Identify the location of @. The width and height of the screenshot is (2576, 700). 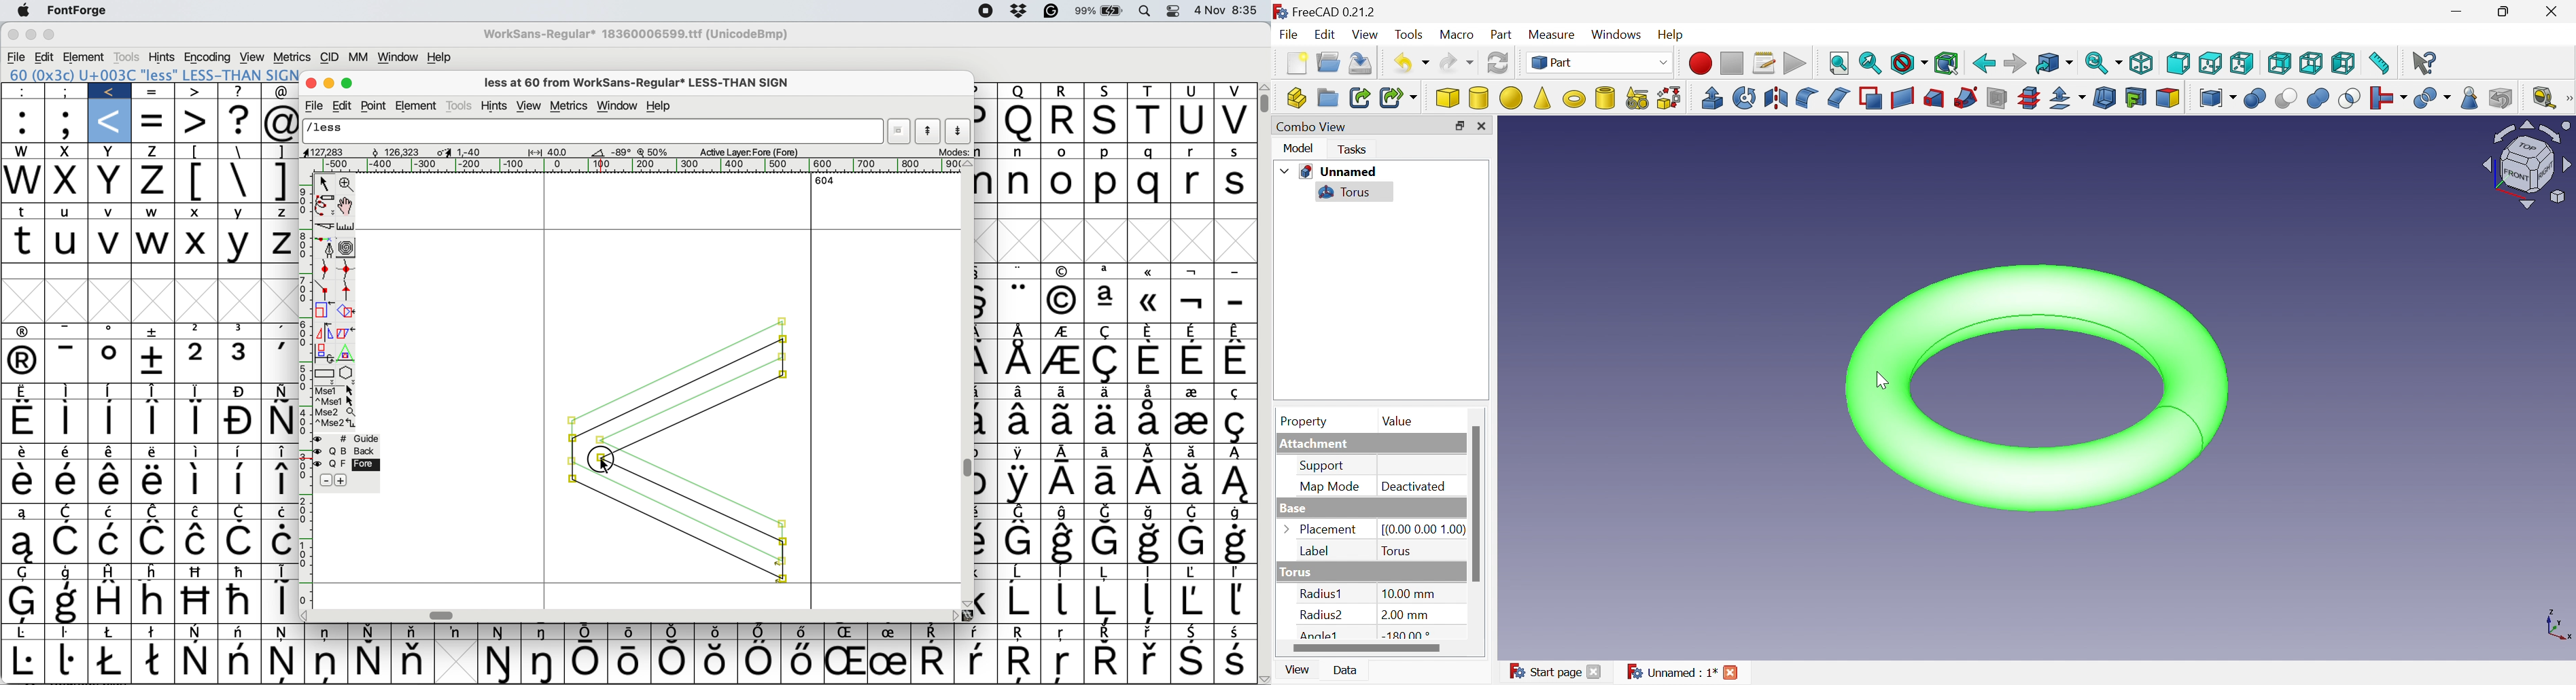
(282, 122).